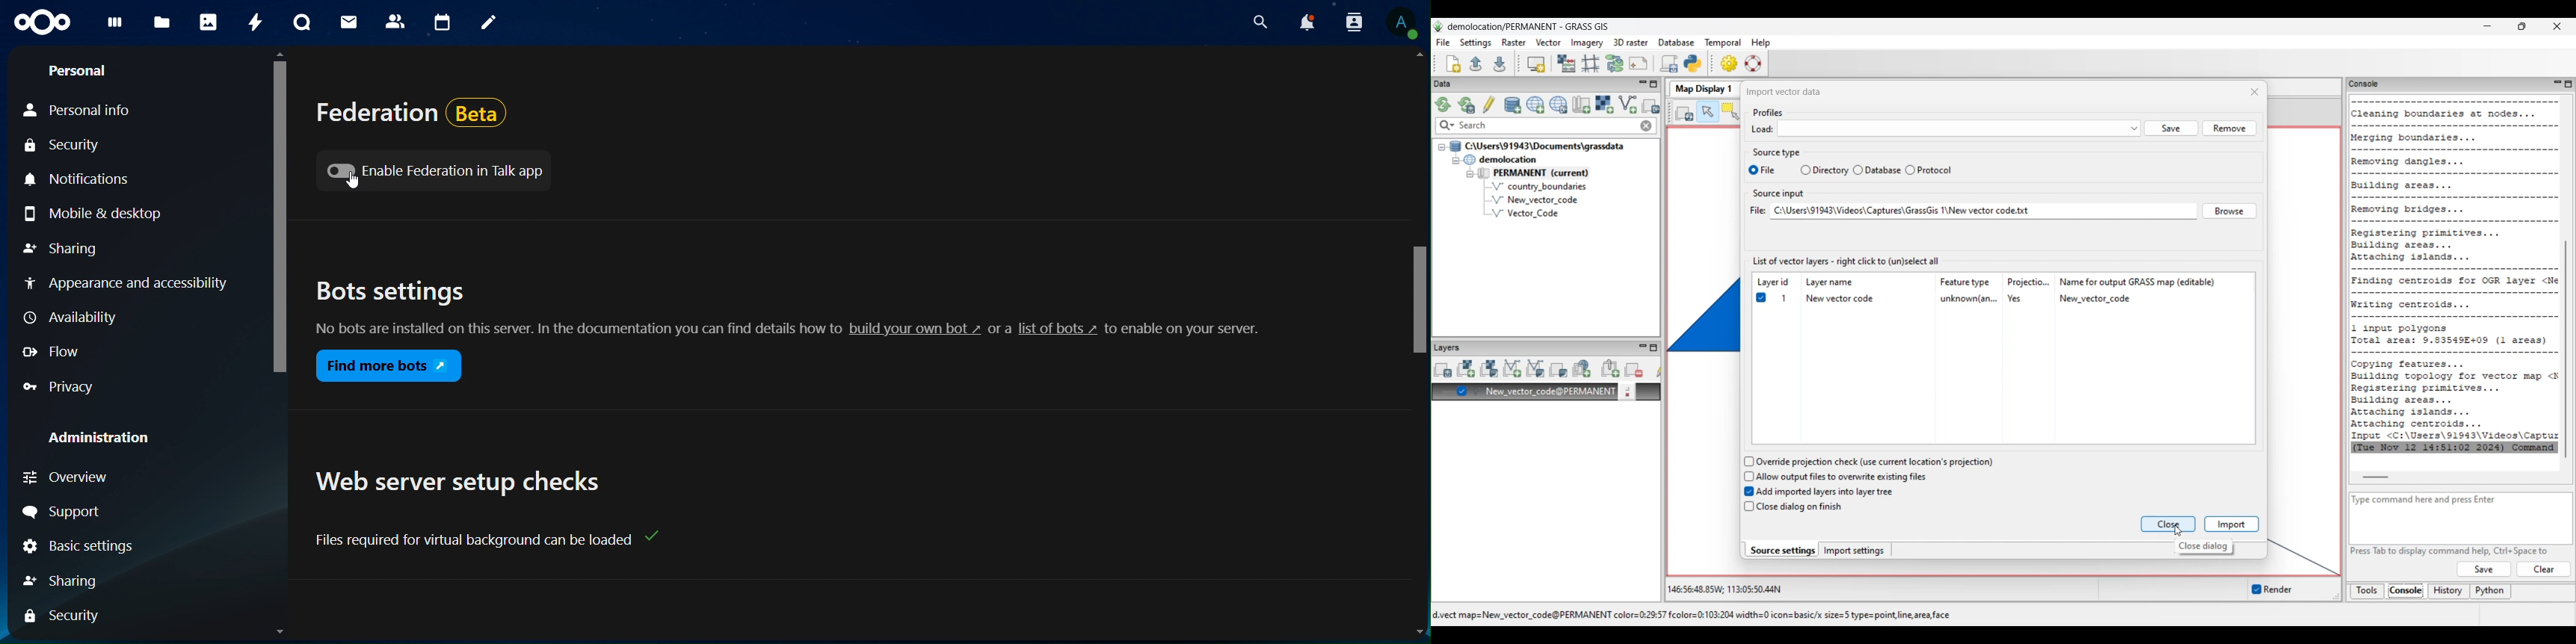 The width and height of the screenshot is (2576, 644). I want to click on Scrollbar, so click(1416, 343).